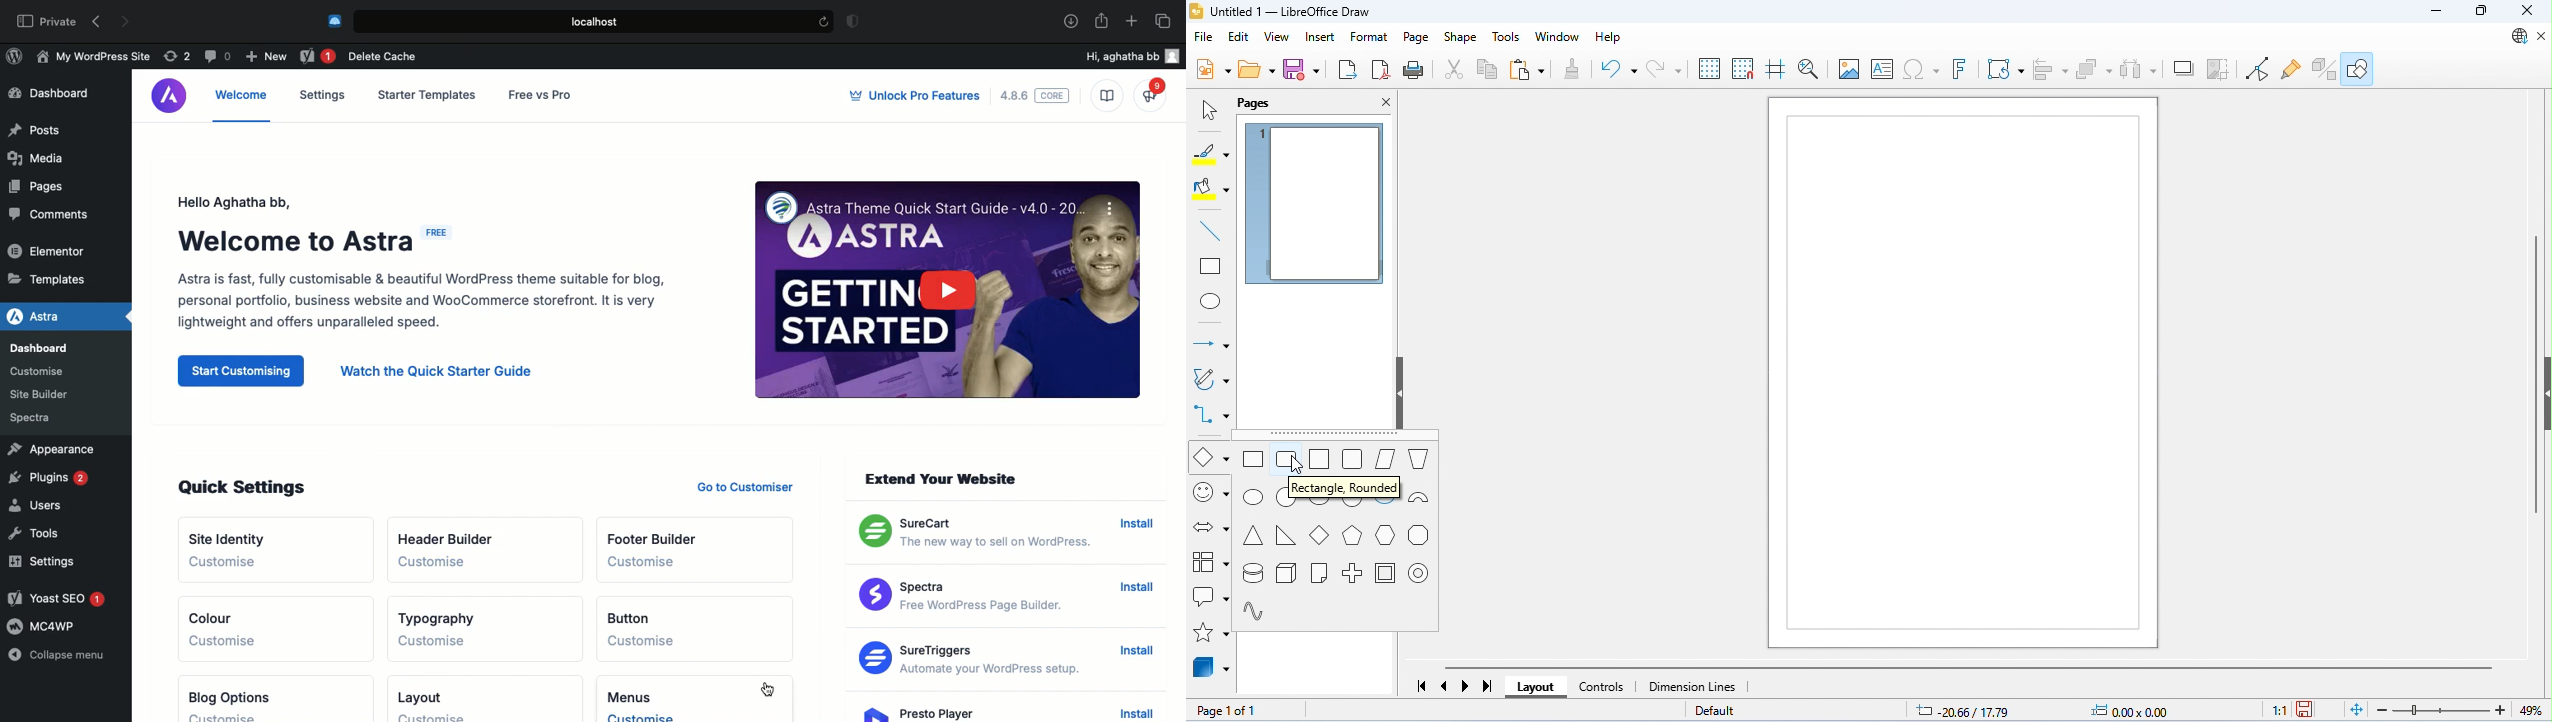 The height and width of the screenshot is (728, 2576). What do you see at coordinates (1289, 459) in the screenshot?
I see `rounded rectangle` at bounding box center [1289, 459].